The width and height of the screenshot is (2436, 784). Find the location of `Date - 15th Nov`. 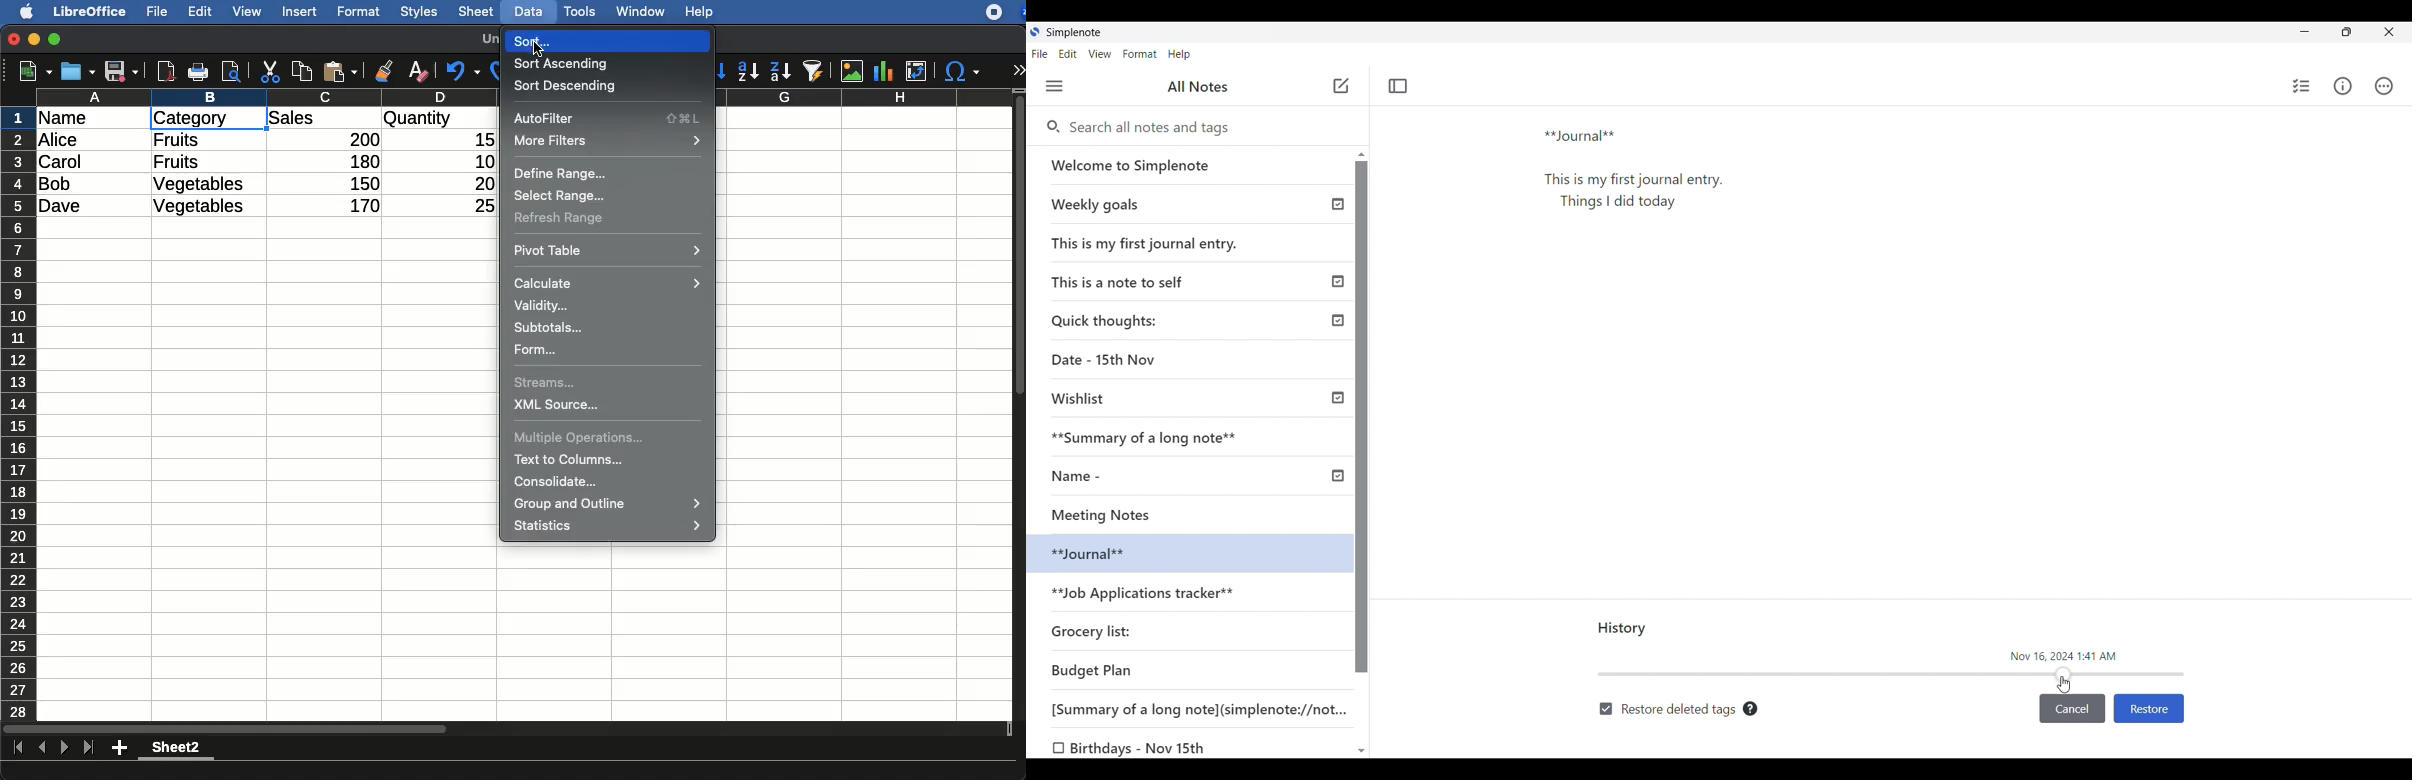

Date - 15th Nov is located at coordinates (1106, 360).